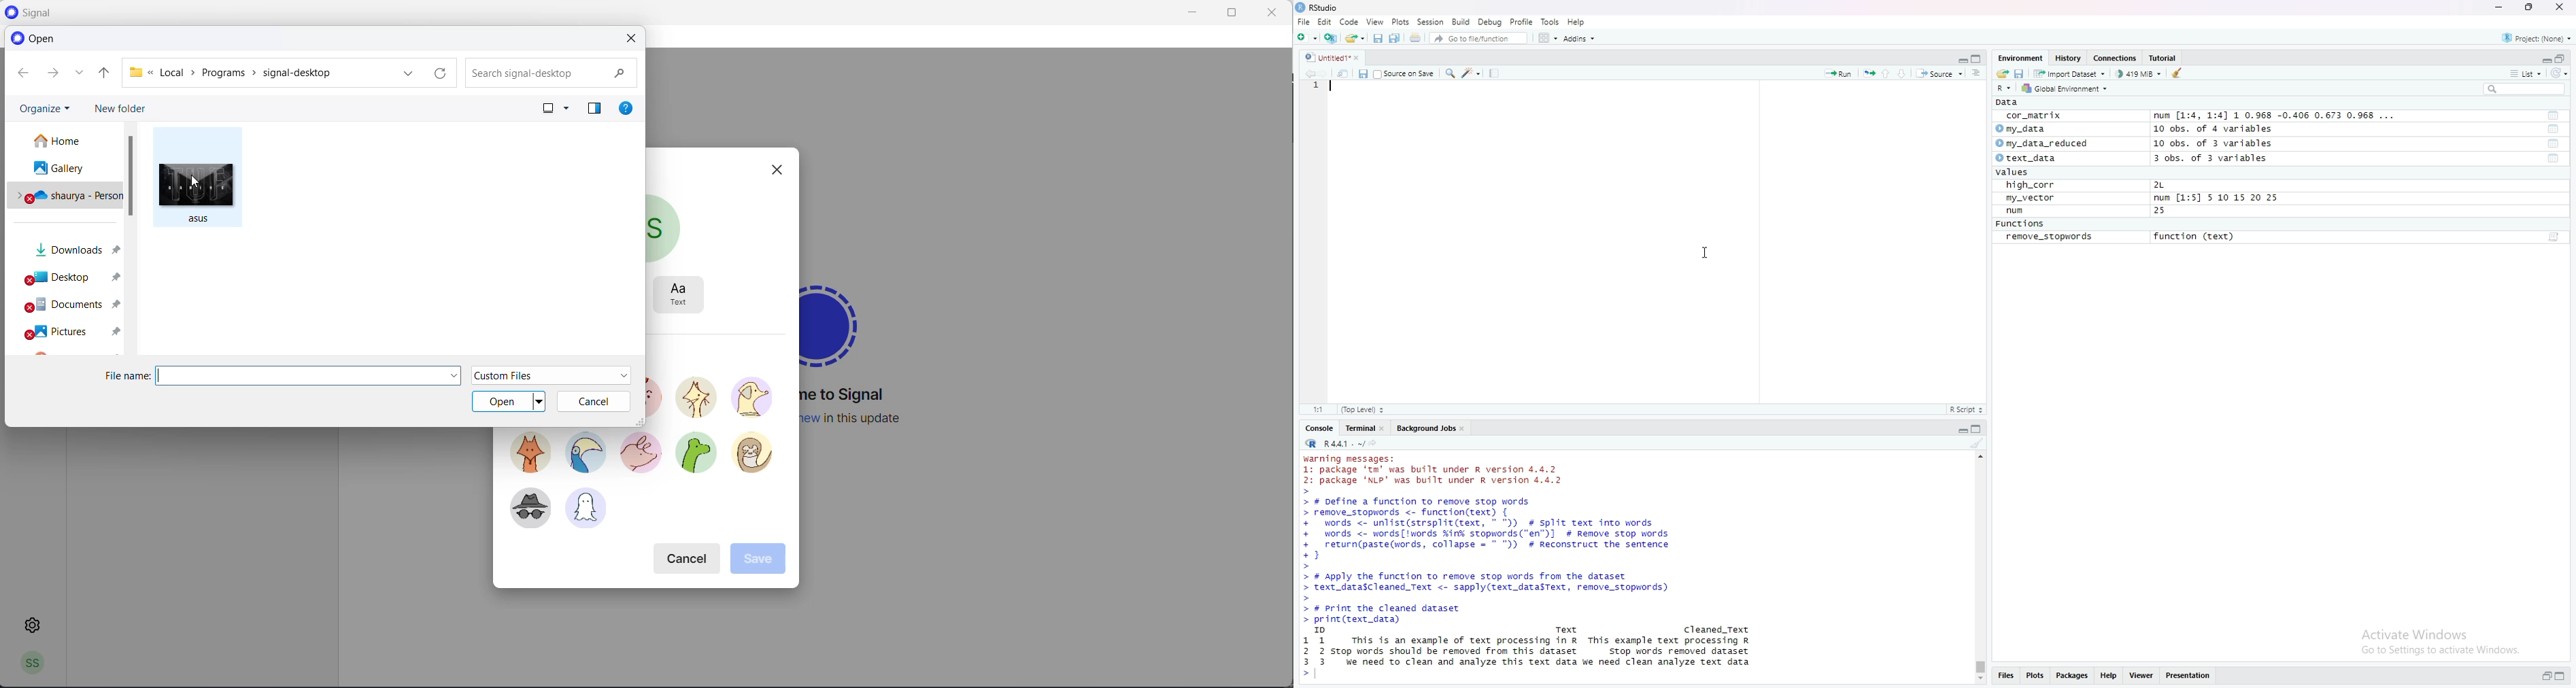 This screenshot has width=2576, height=700. I want to click on History, so click(2068, 59).